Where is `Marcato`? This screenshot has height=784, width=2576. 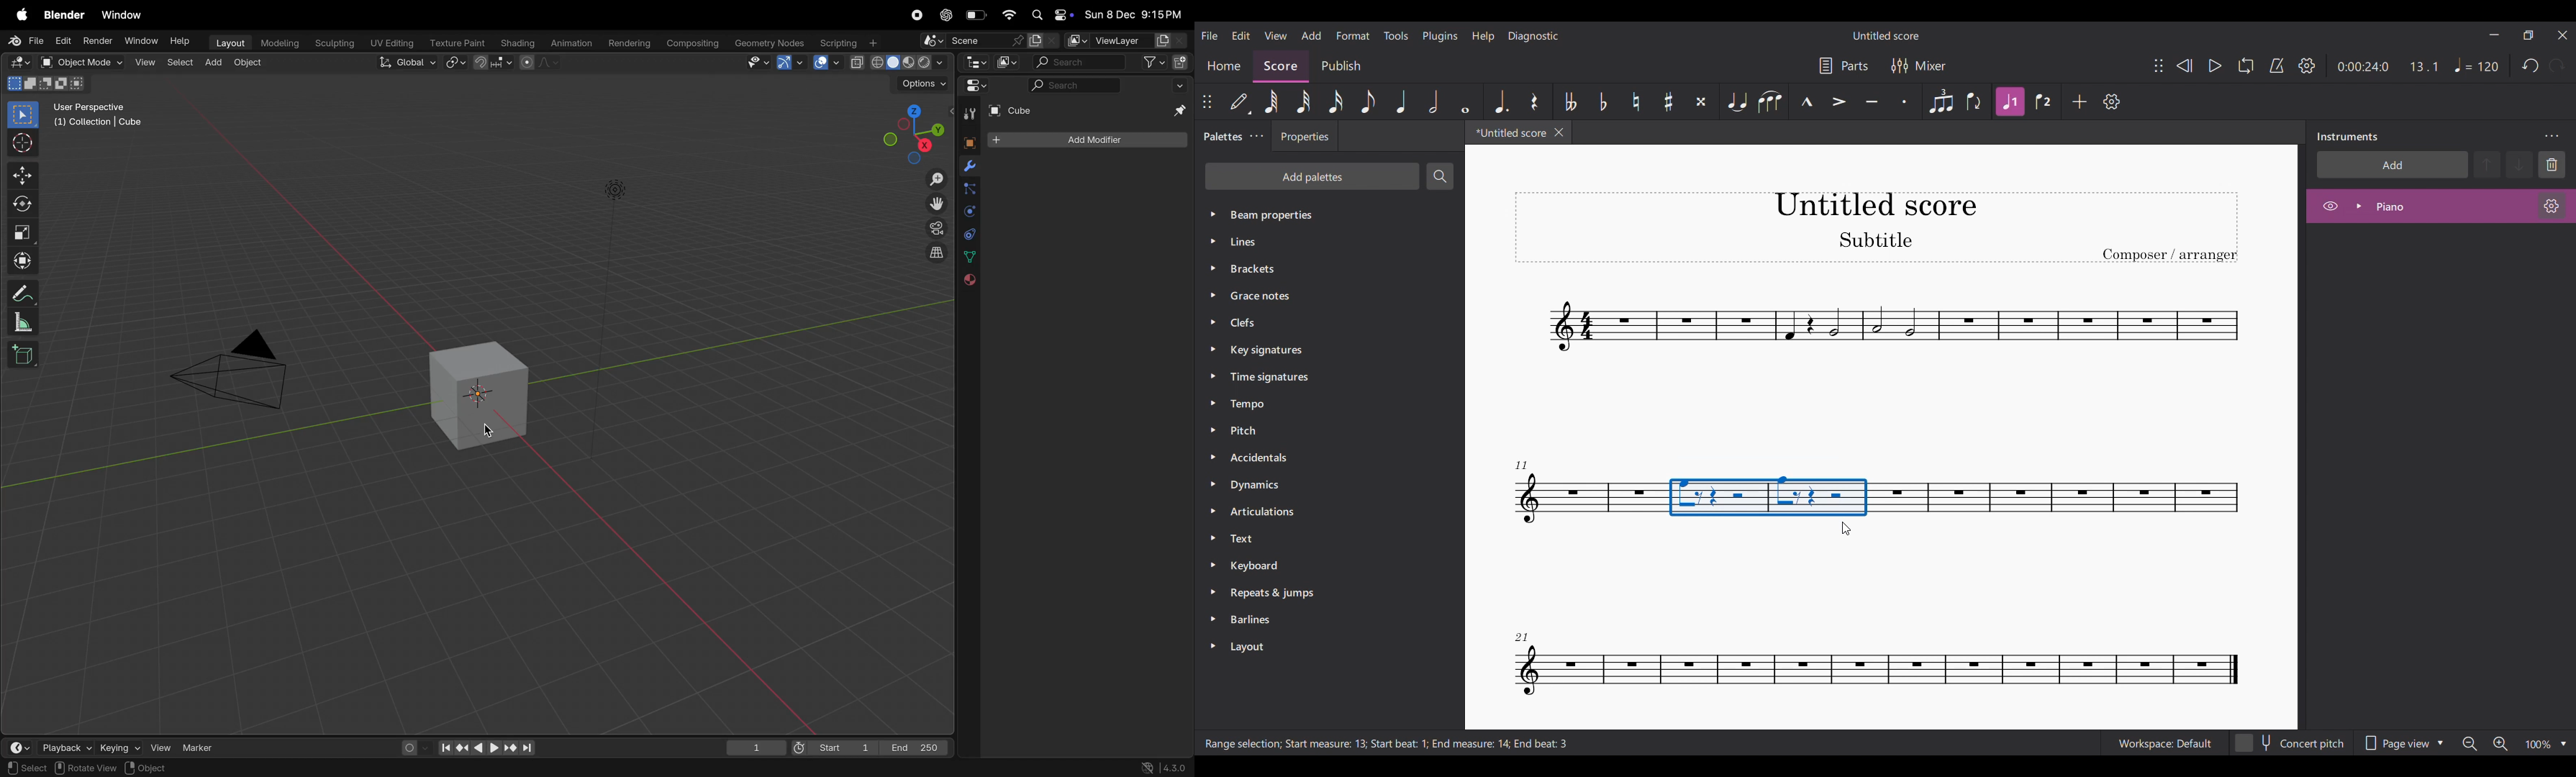 Marcato is located at coordinates (1807, 101).